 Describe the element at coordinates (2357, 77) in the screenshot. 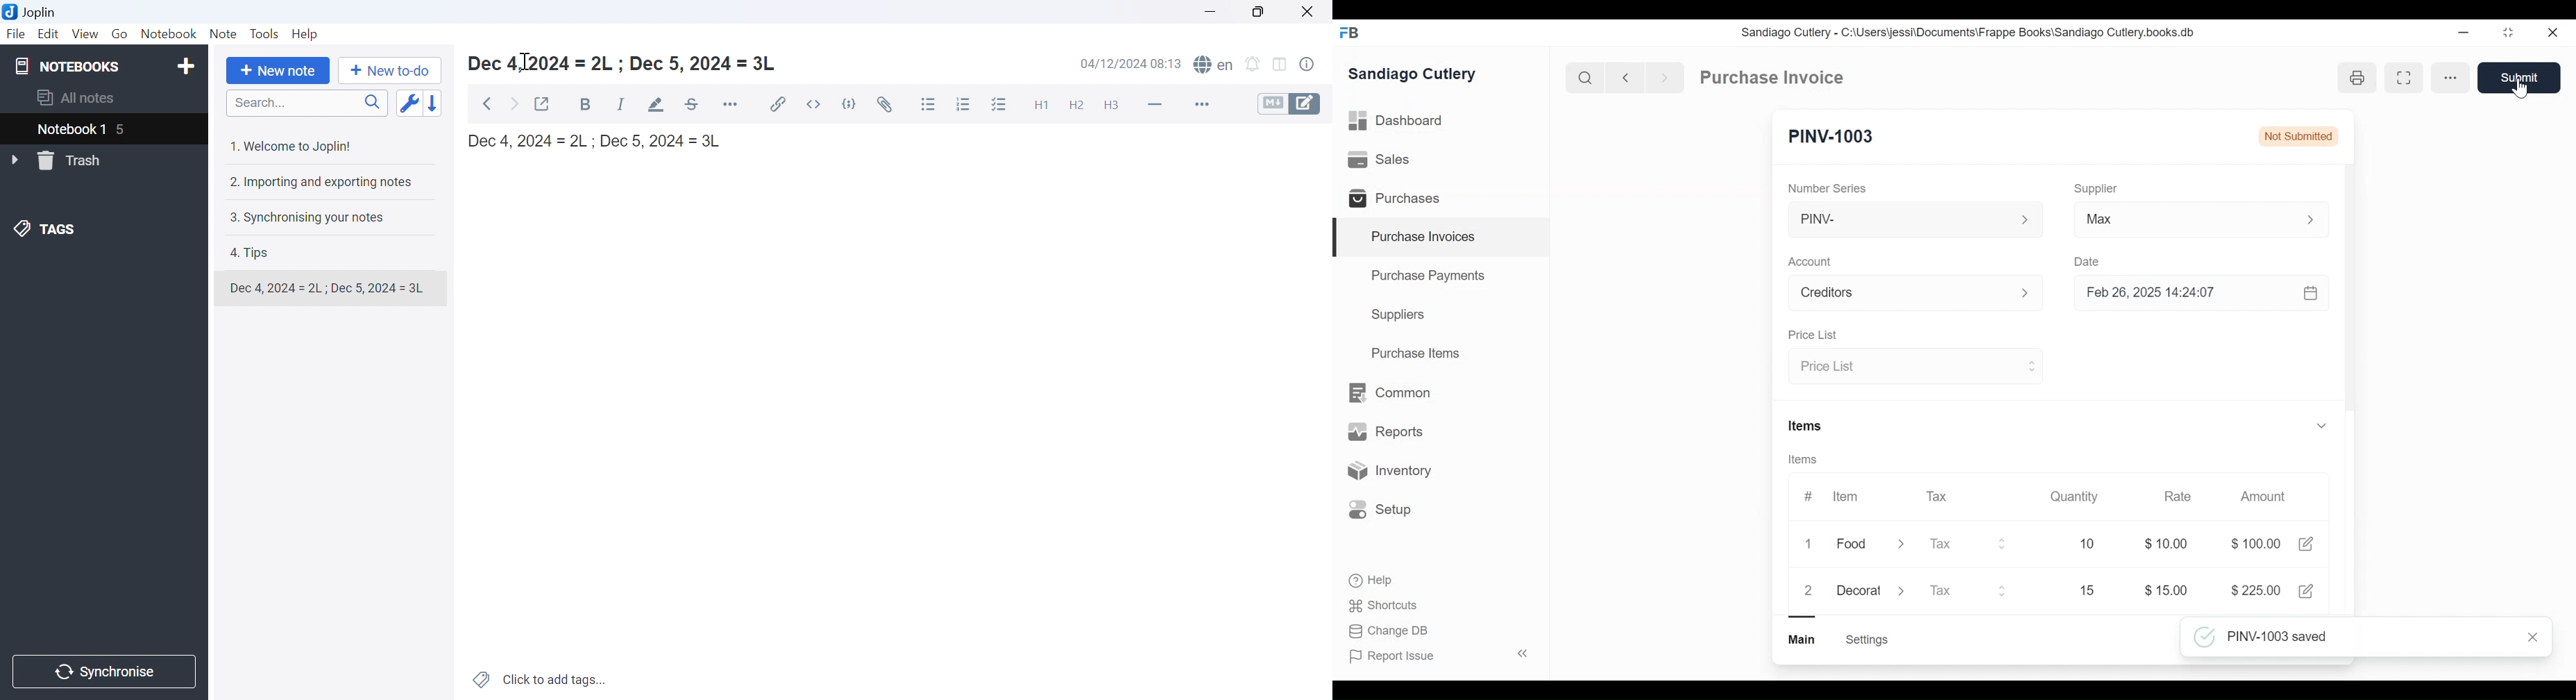

I see `Print` at that location.